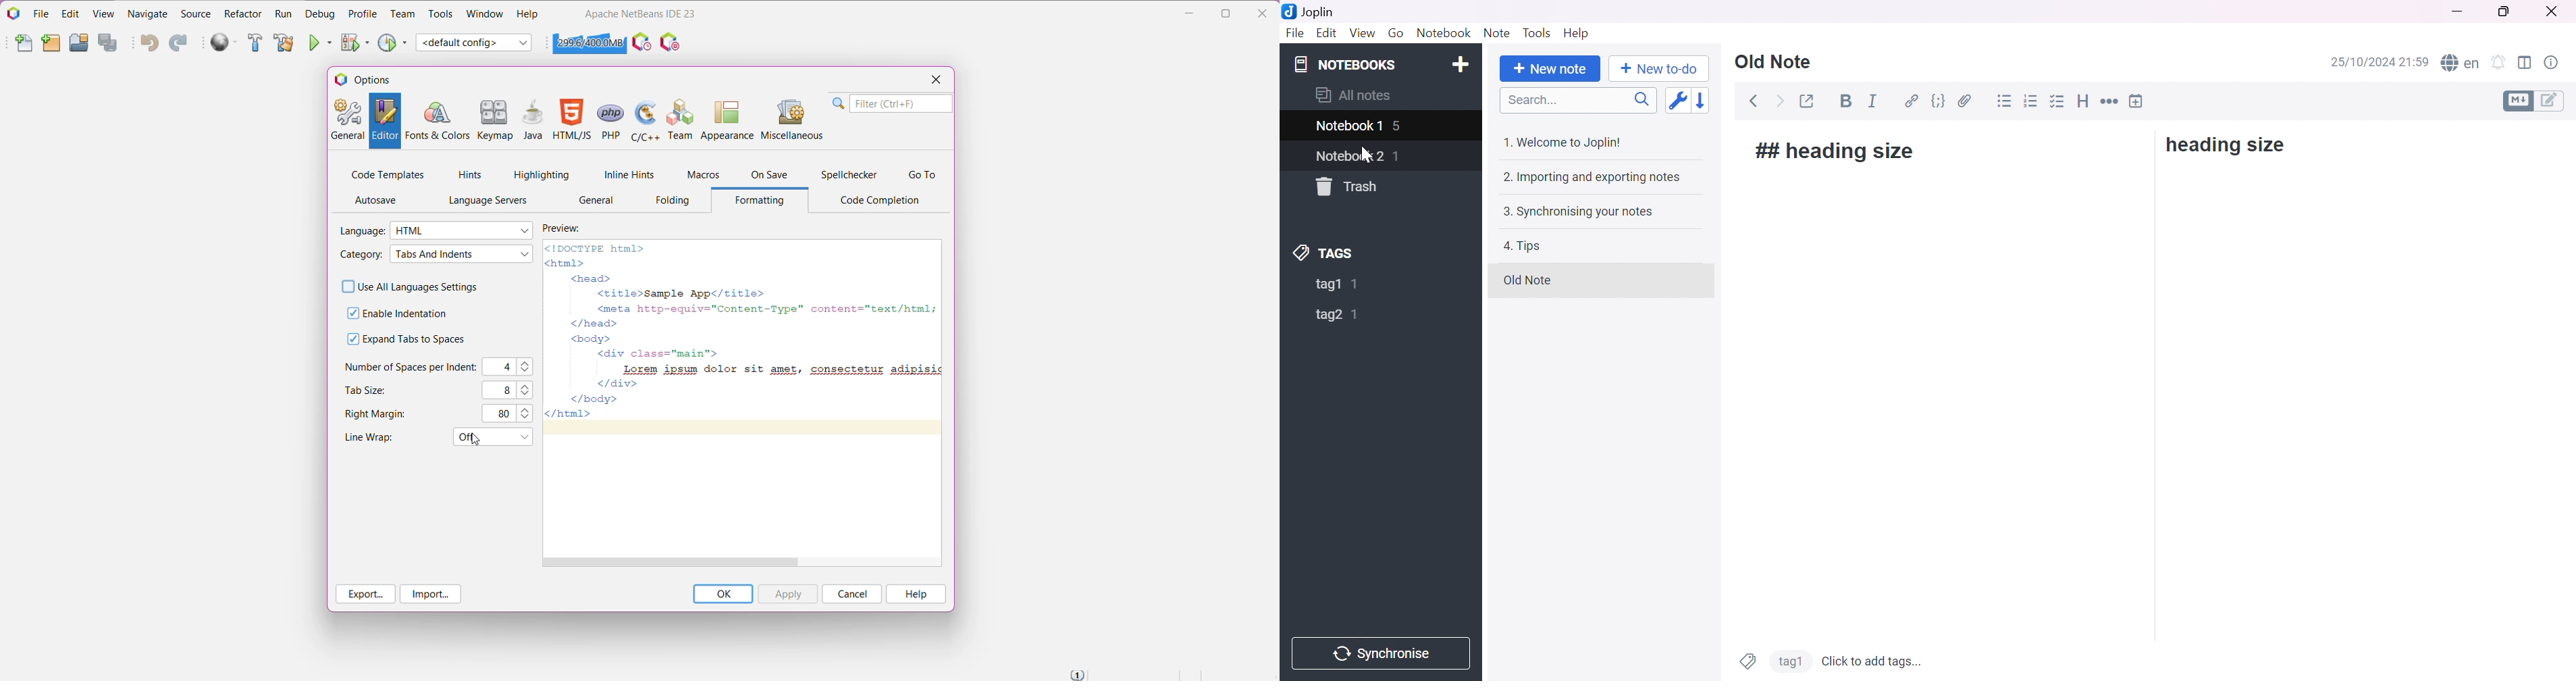  What do you see at coordinates (1325, 253) in the screenshot?
I see `TAGS` at bounding box center [1325, 253].